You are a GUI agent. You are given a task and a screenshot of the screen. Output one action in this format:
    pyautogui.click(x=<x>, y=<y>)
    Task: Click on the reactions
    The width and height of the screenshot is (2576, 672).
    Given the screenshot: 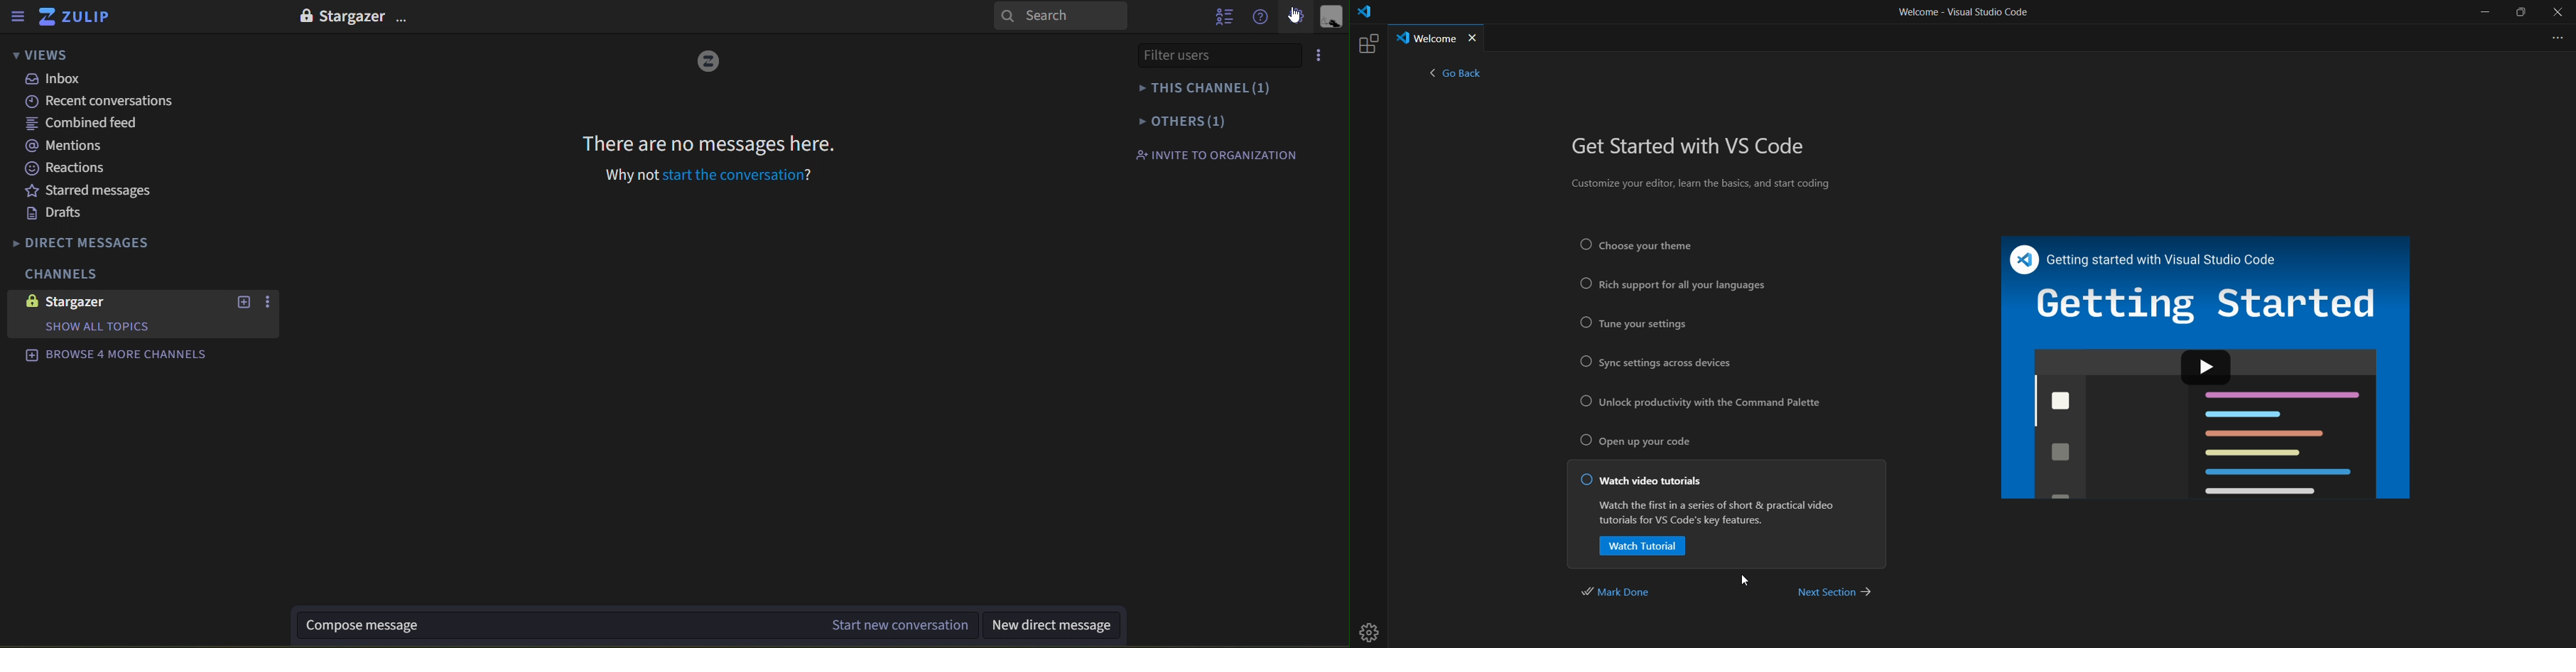 What is the action you would take?
    pyautogui.click(x=74, y=170)
    